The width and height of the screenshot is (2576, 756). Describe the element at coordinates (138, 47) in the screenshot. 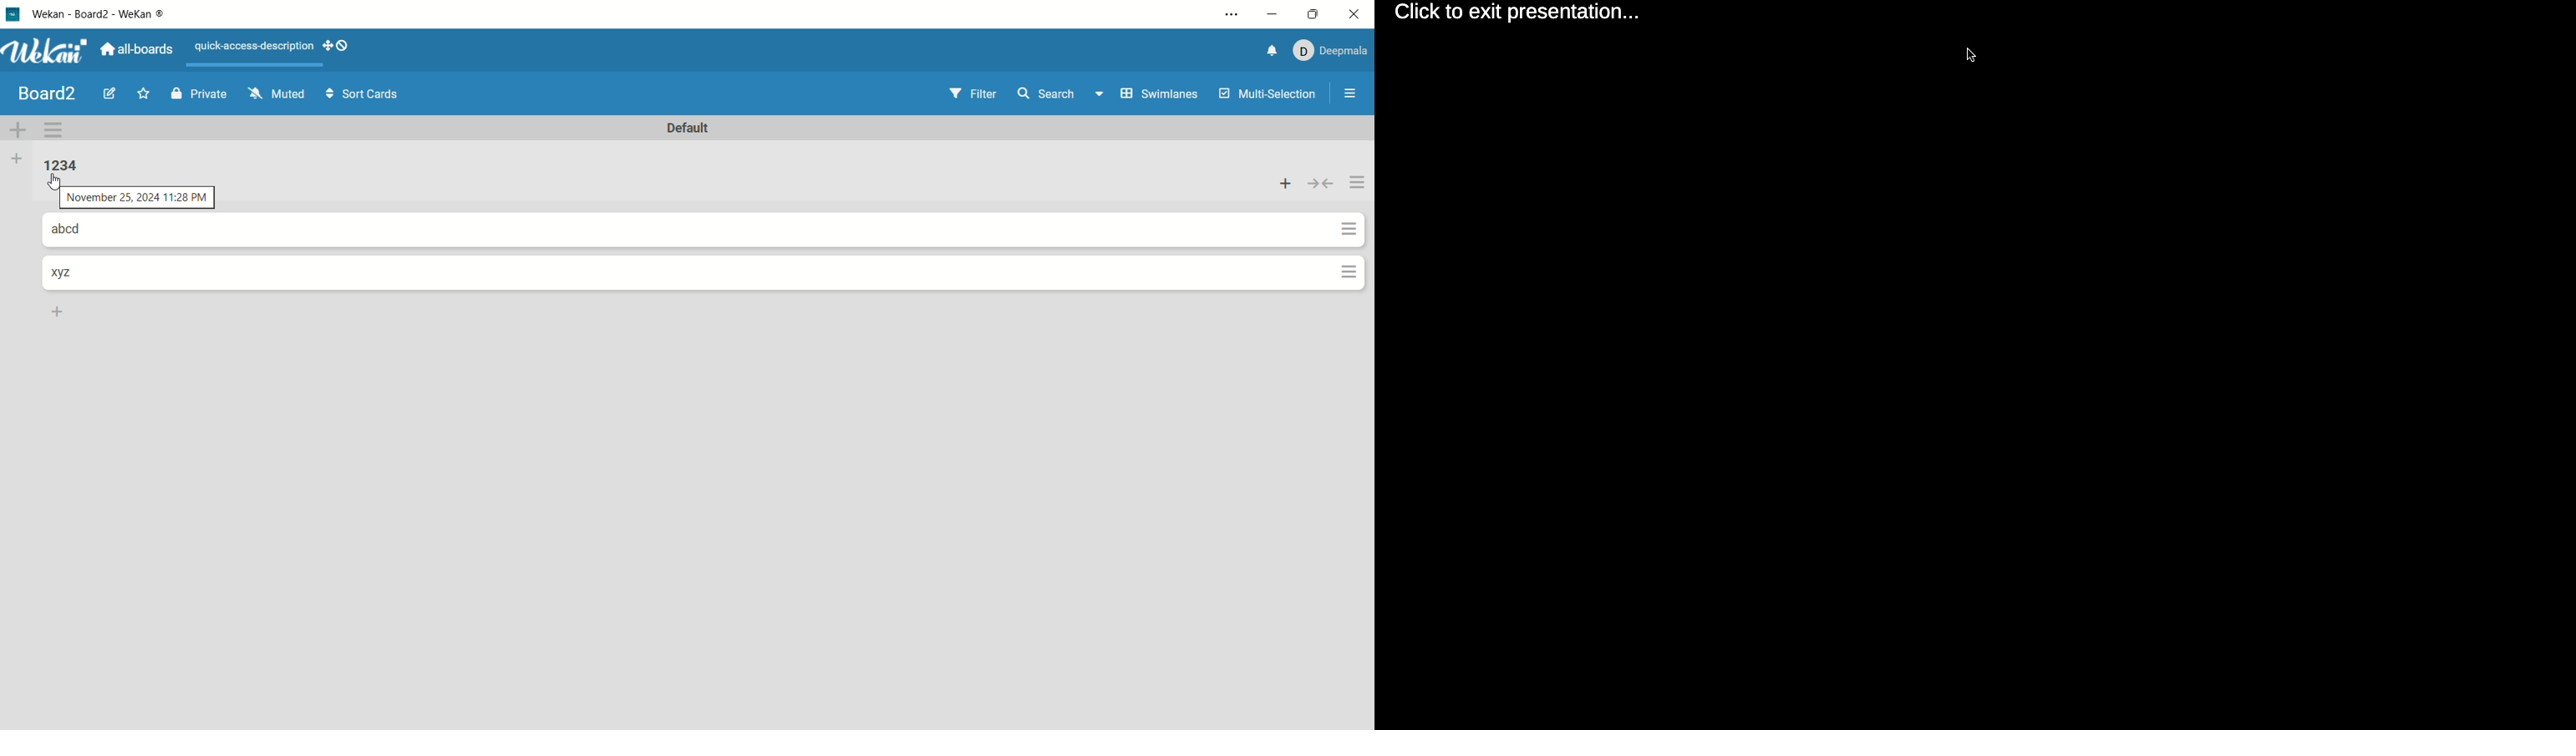

I see `all boards` at that location.